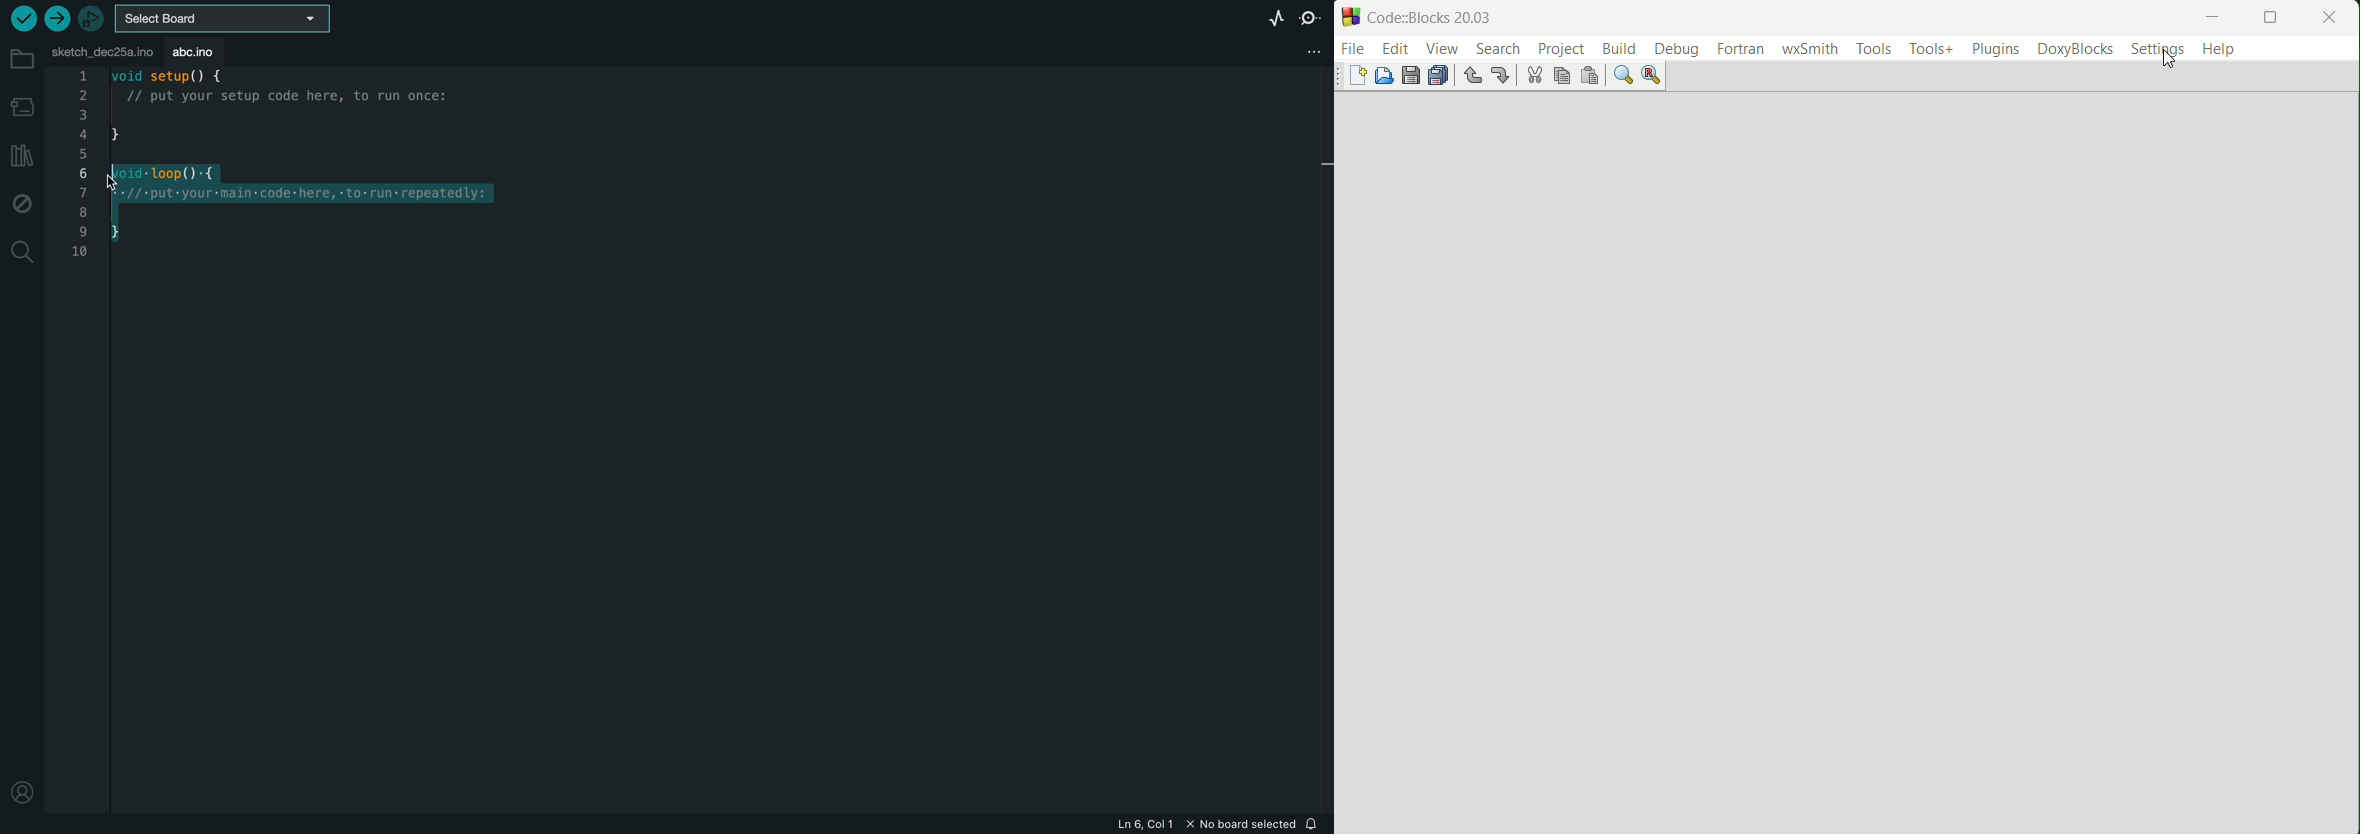  What do you see at coordinates (1276, 18) in the screenshot?
I see `serial  plotter` at bounding box center [1276, 18].